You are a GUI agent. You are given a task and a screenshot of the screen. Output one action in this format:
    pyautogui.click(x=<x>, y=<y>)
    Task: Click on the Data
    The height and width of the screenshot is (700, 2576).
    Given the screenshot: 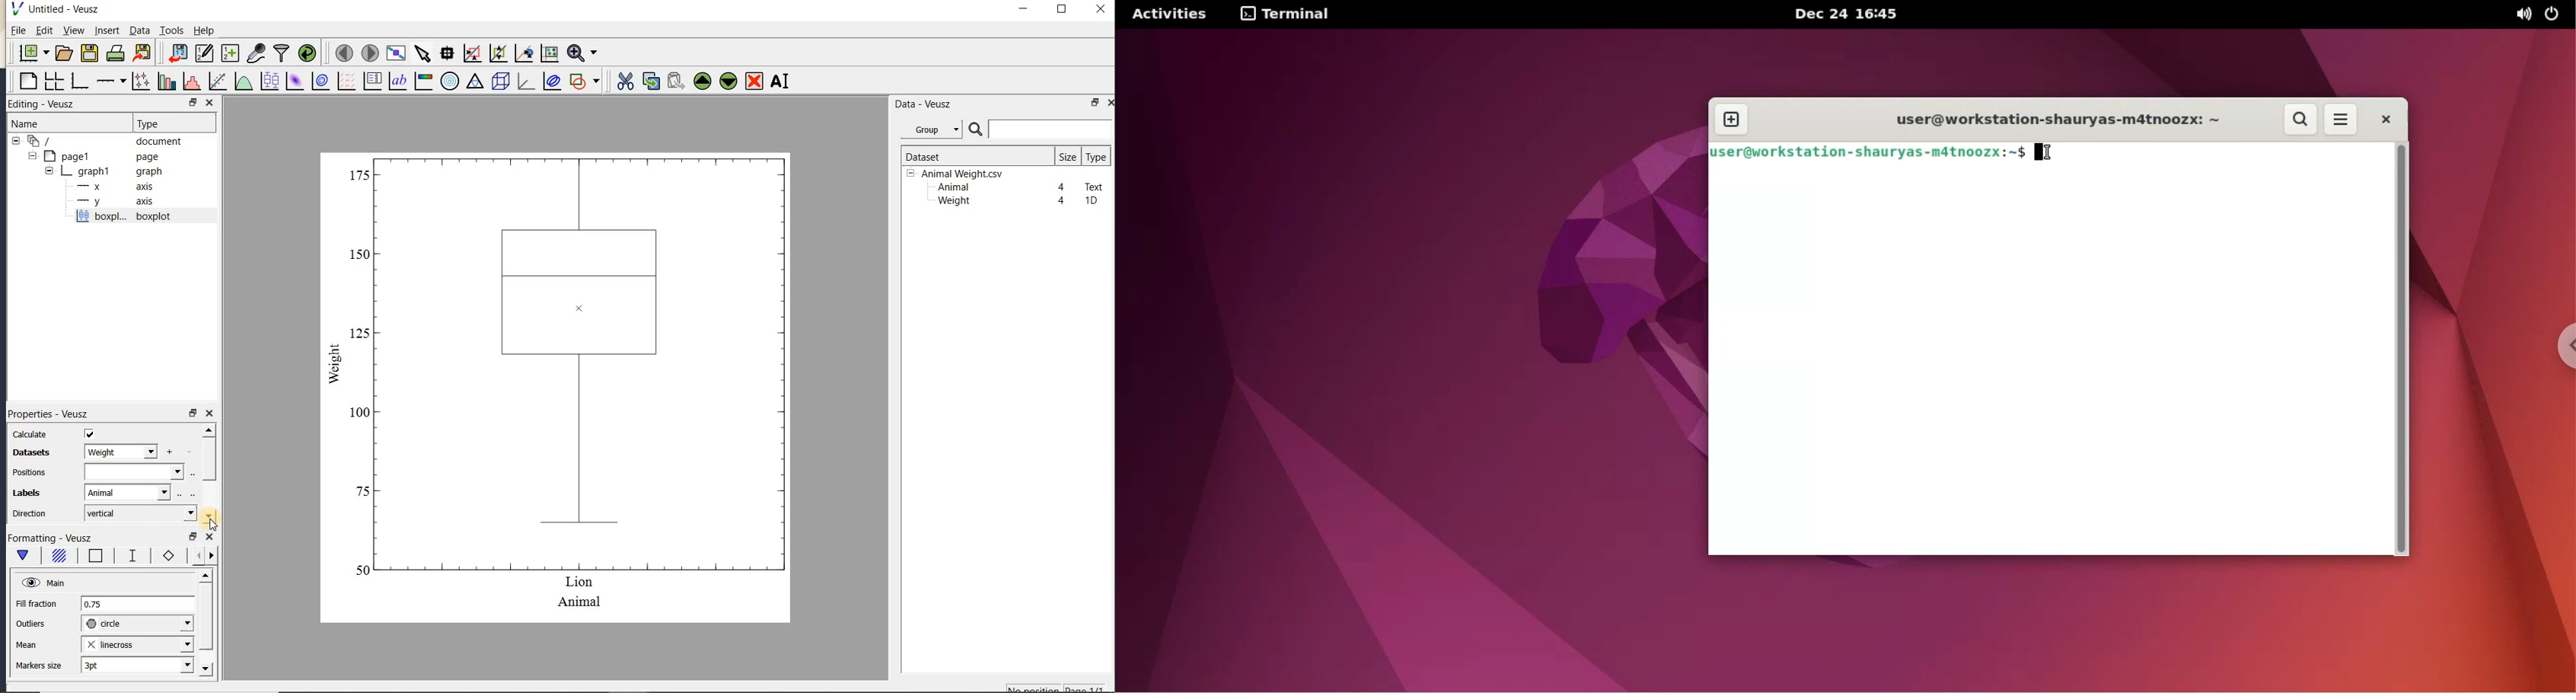 What is the action you would take?
    pyautogui.click(x=139, y=30)
    